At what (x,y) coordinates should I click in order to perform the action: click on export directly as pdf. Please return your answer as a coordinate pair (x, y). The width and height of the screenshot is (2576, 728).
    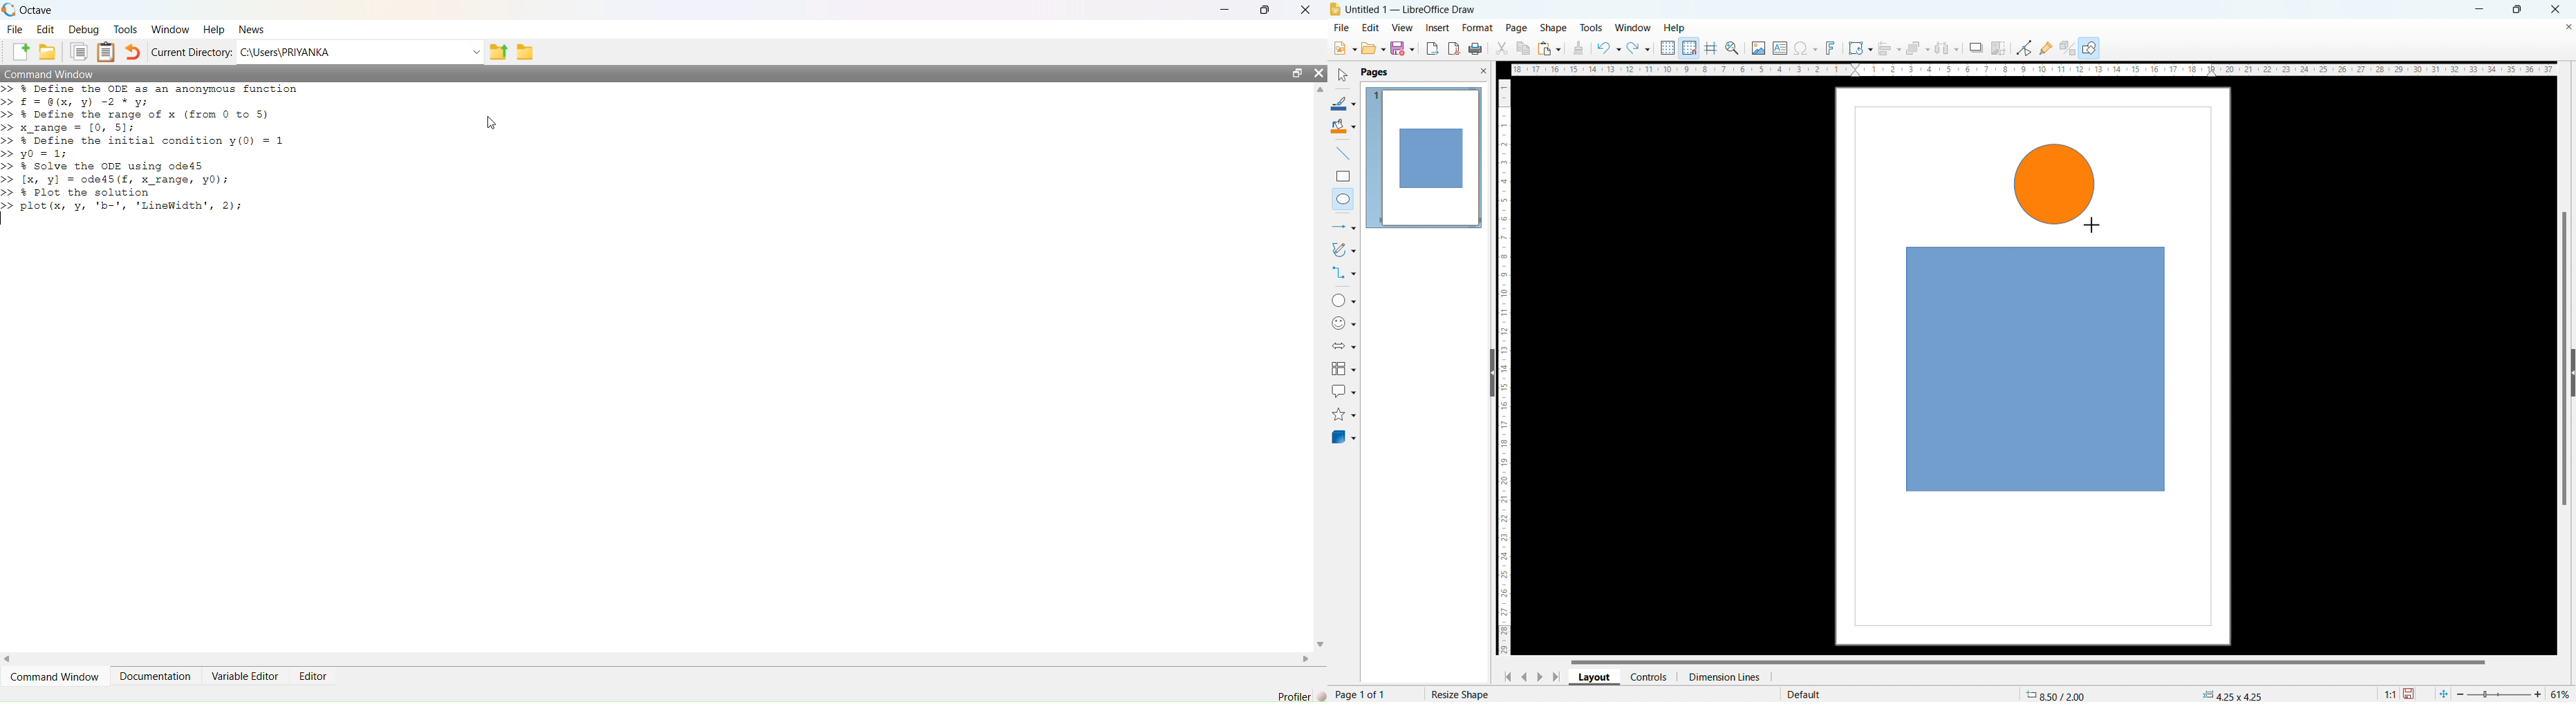
    Looking at the image, I should click on (1454, 49).